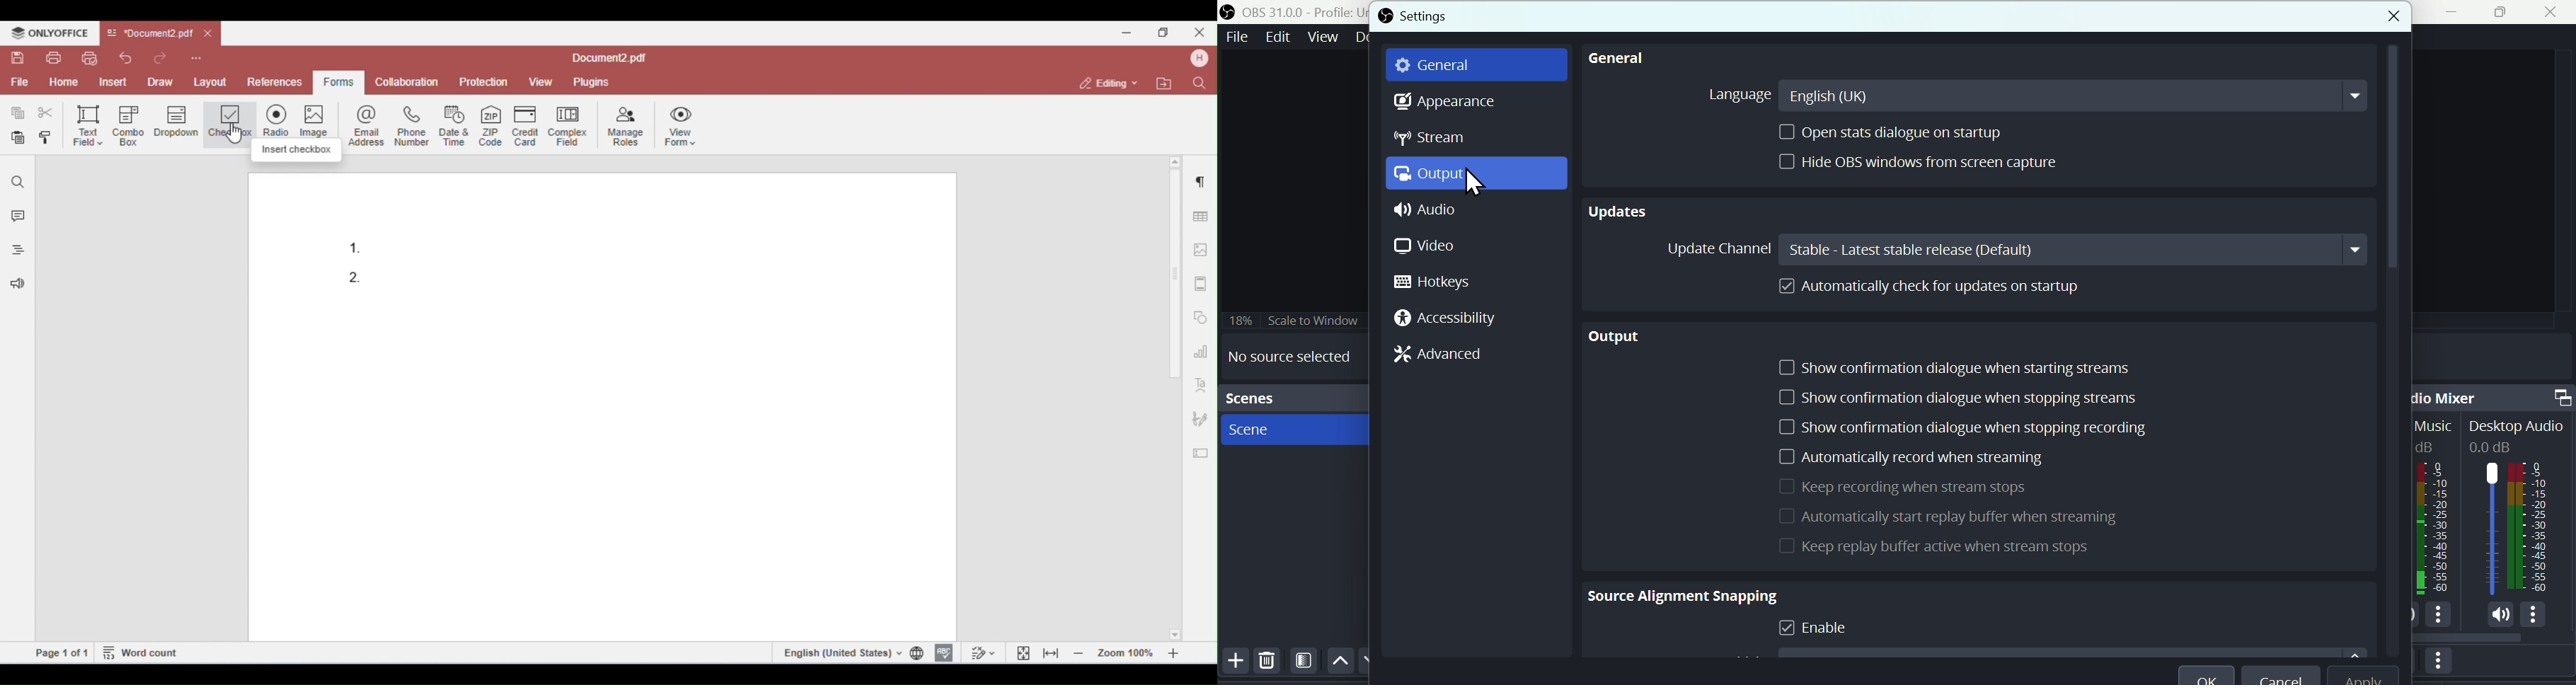  Describe the element at coordinates (1277, 38) in the screenshot. I see `Edit` at that location.